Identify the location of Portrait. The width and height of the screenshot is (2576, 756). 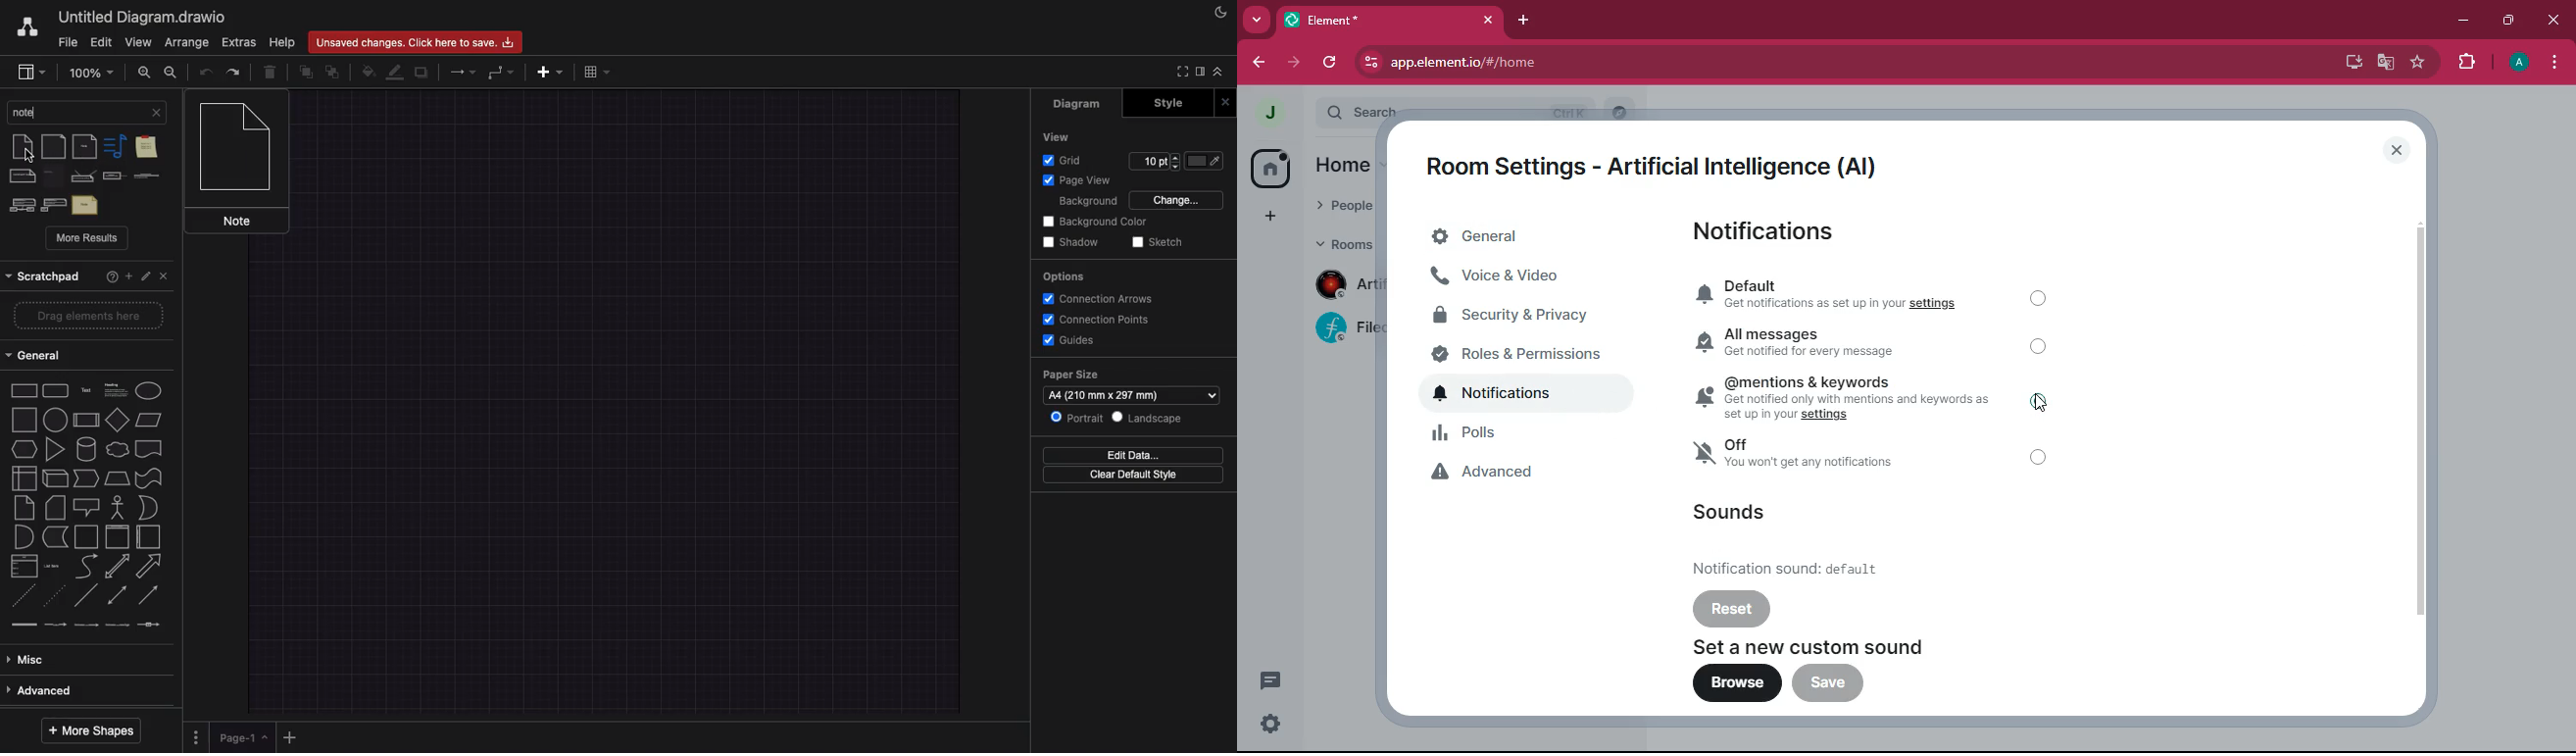
(1075, 418).